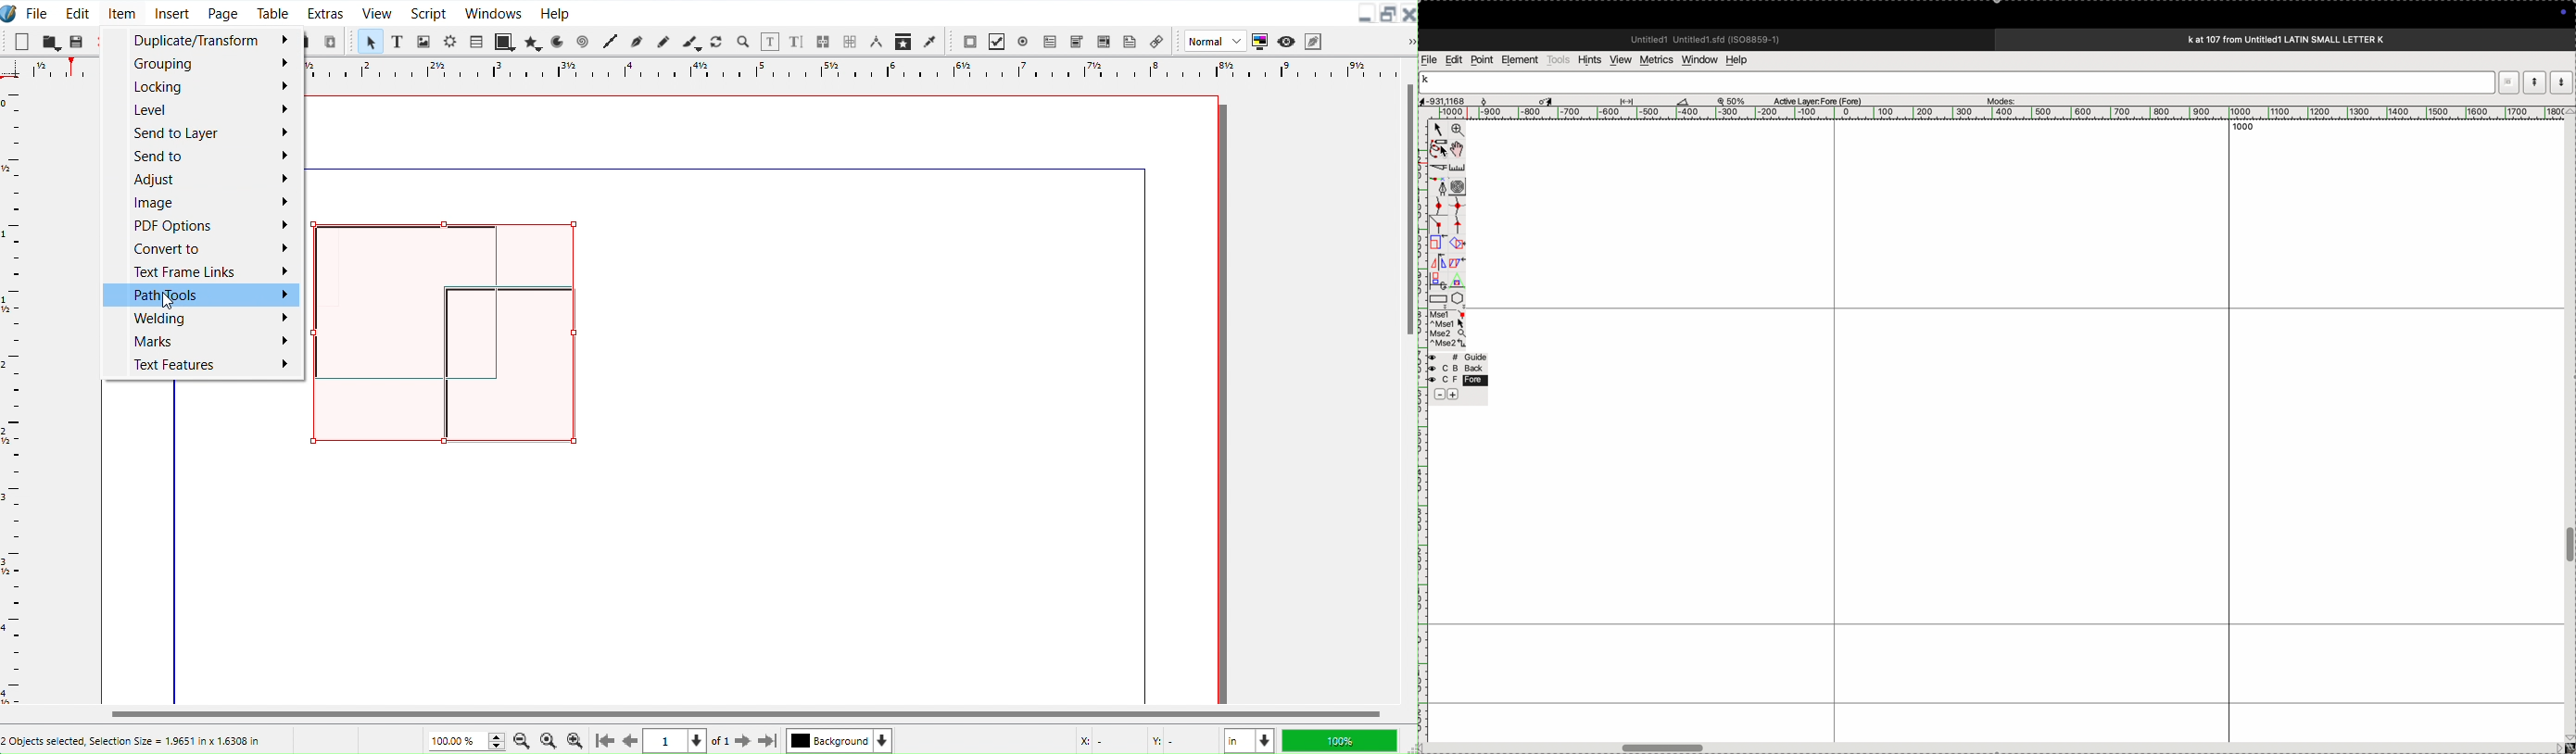 The height and width of the screenshot is (756, 2576). Describe the element at coordinates (1439, 270) in the screenshot. I see `mirror` at that location.